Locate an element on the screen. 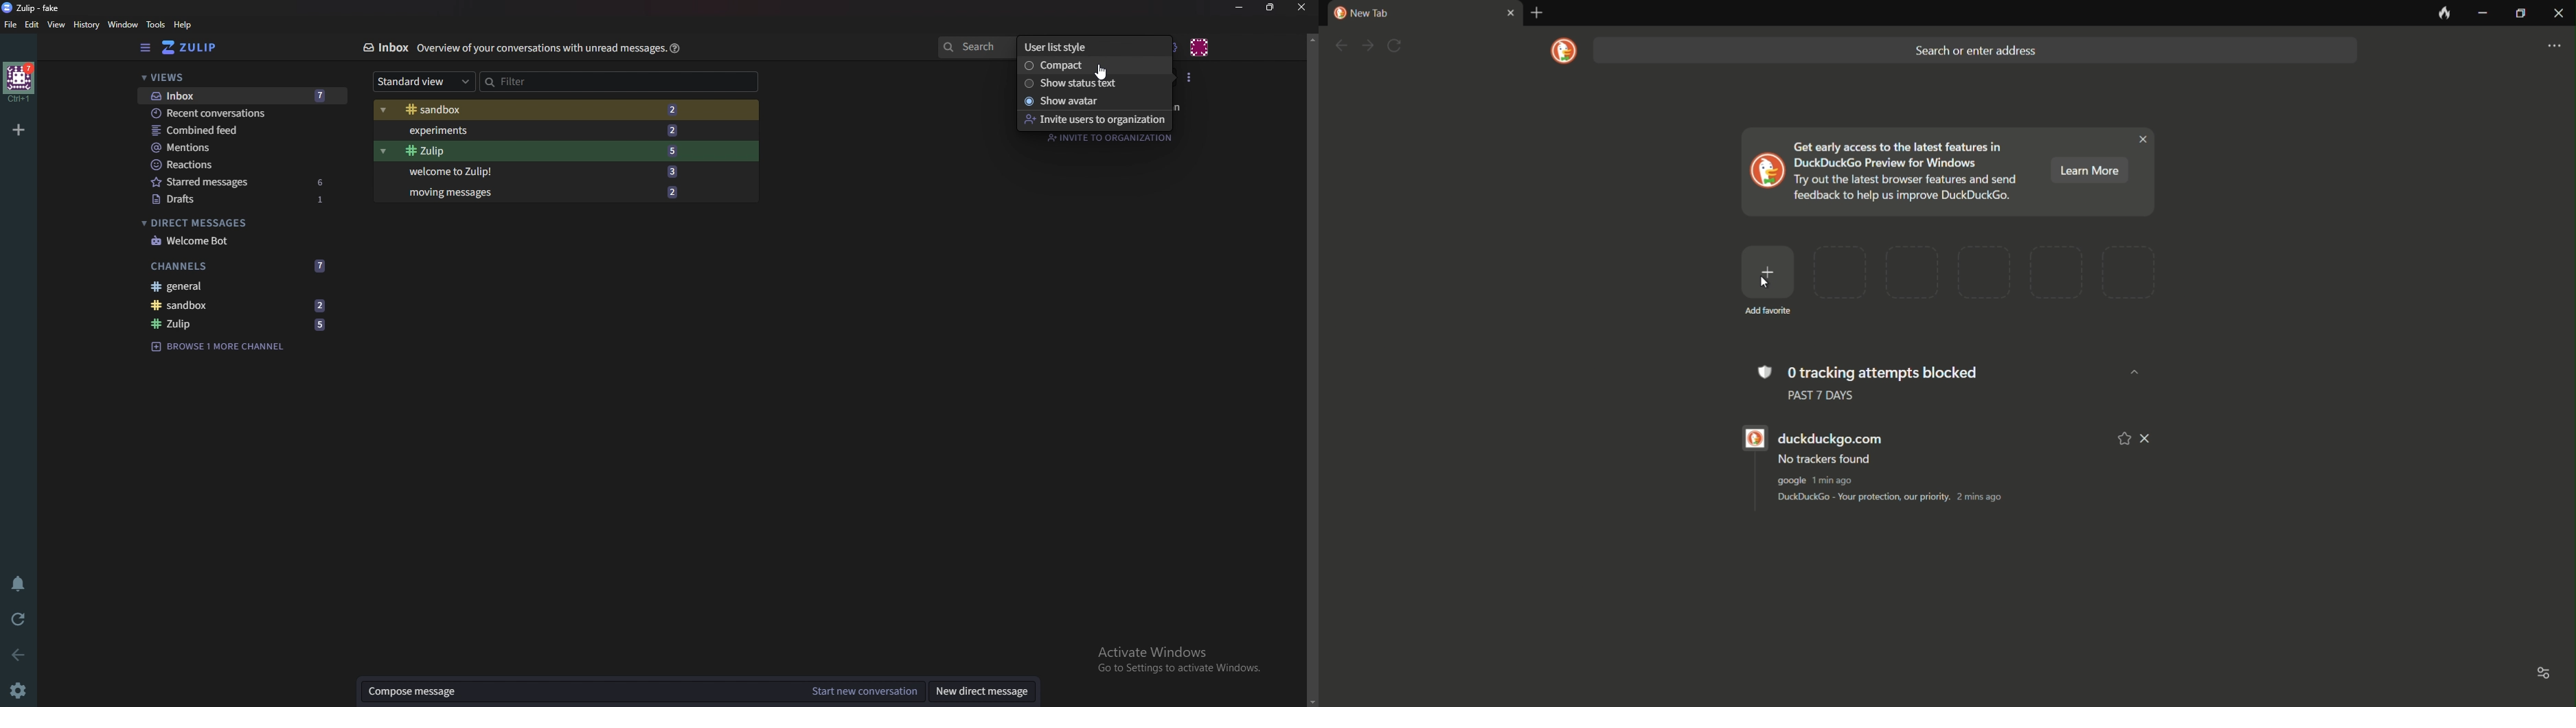 The image size is (2576, 728). zulip is located at coordinates (34, 8).